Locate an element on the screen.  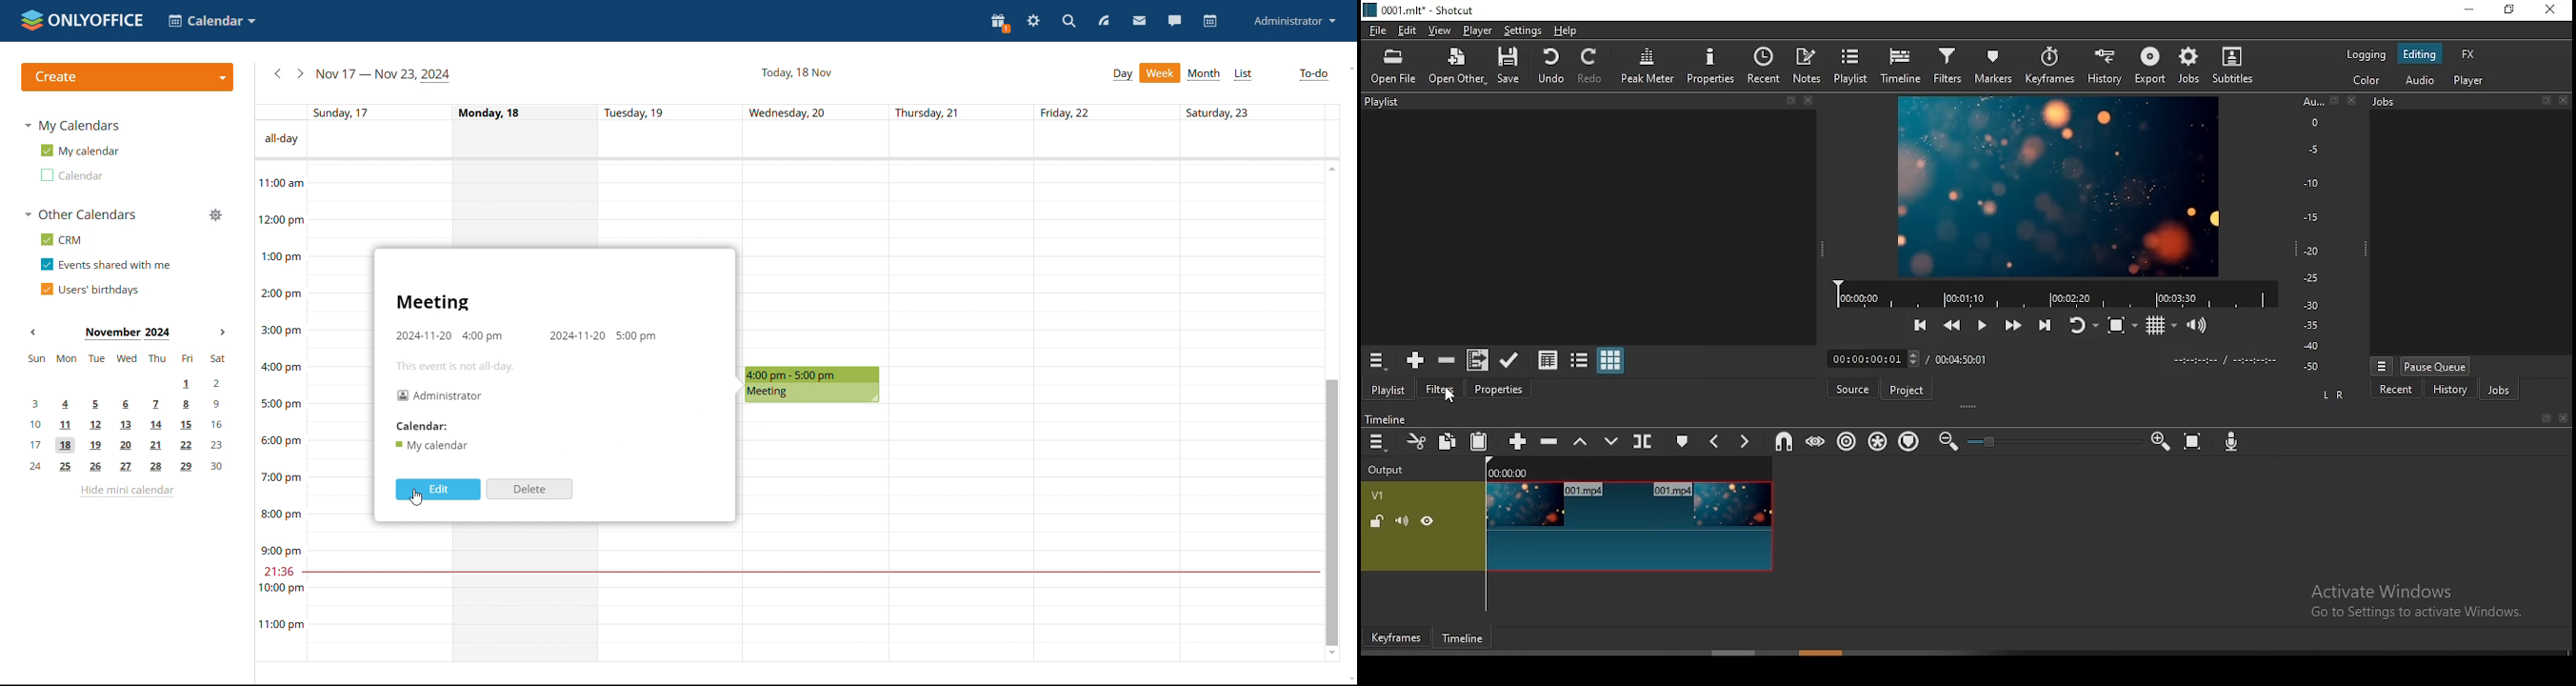
append is located at coordinates (1511, 442).